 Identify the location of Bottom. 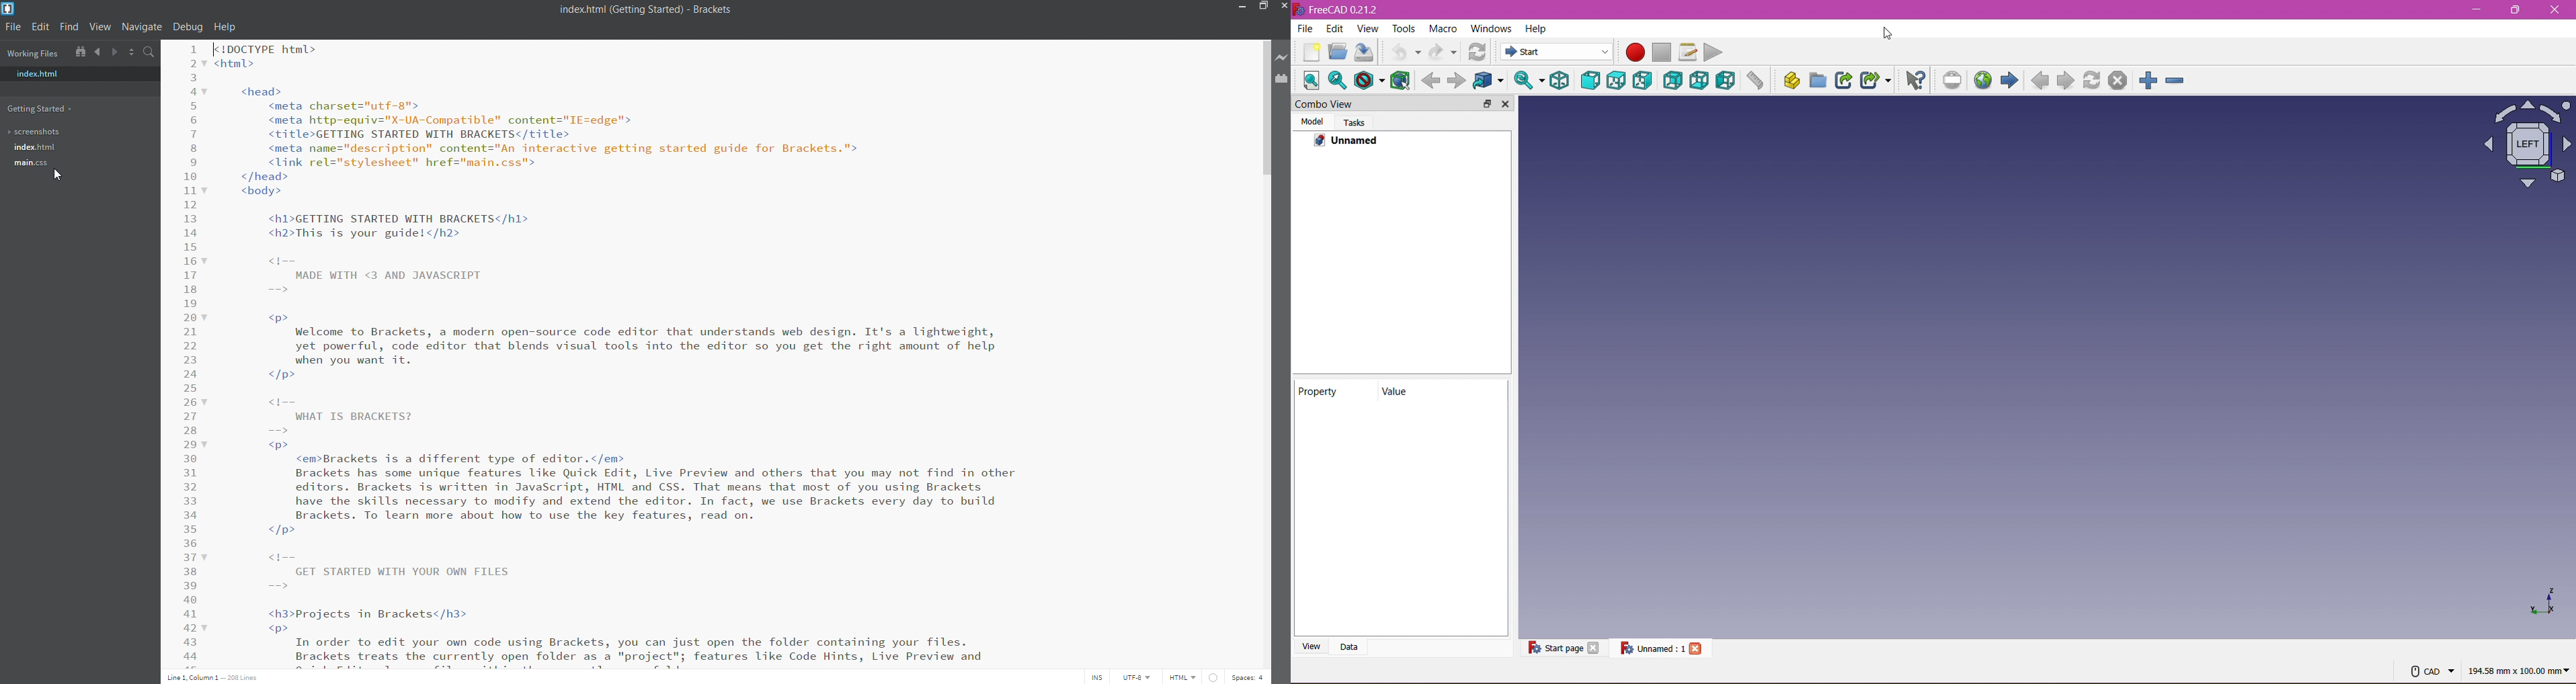
(1700, 80).